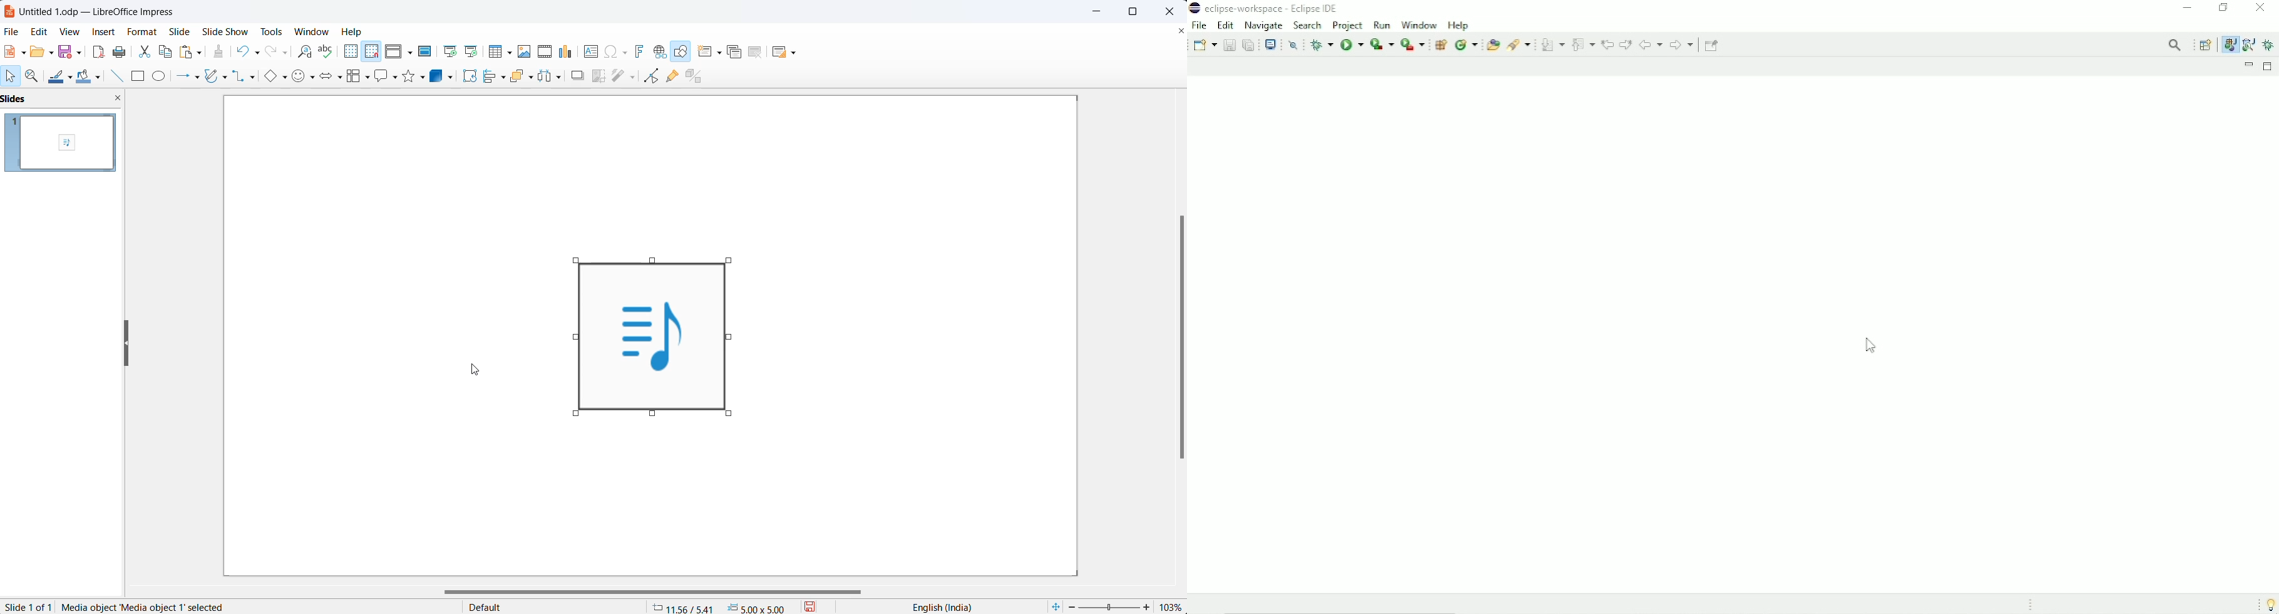 The height and width of the screenshot is (616, 2296). What do you see at coordinates (554, 606) in the screenshot?
I see `slide master name` at bounding box center [554, 606].